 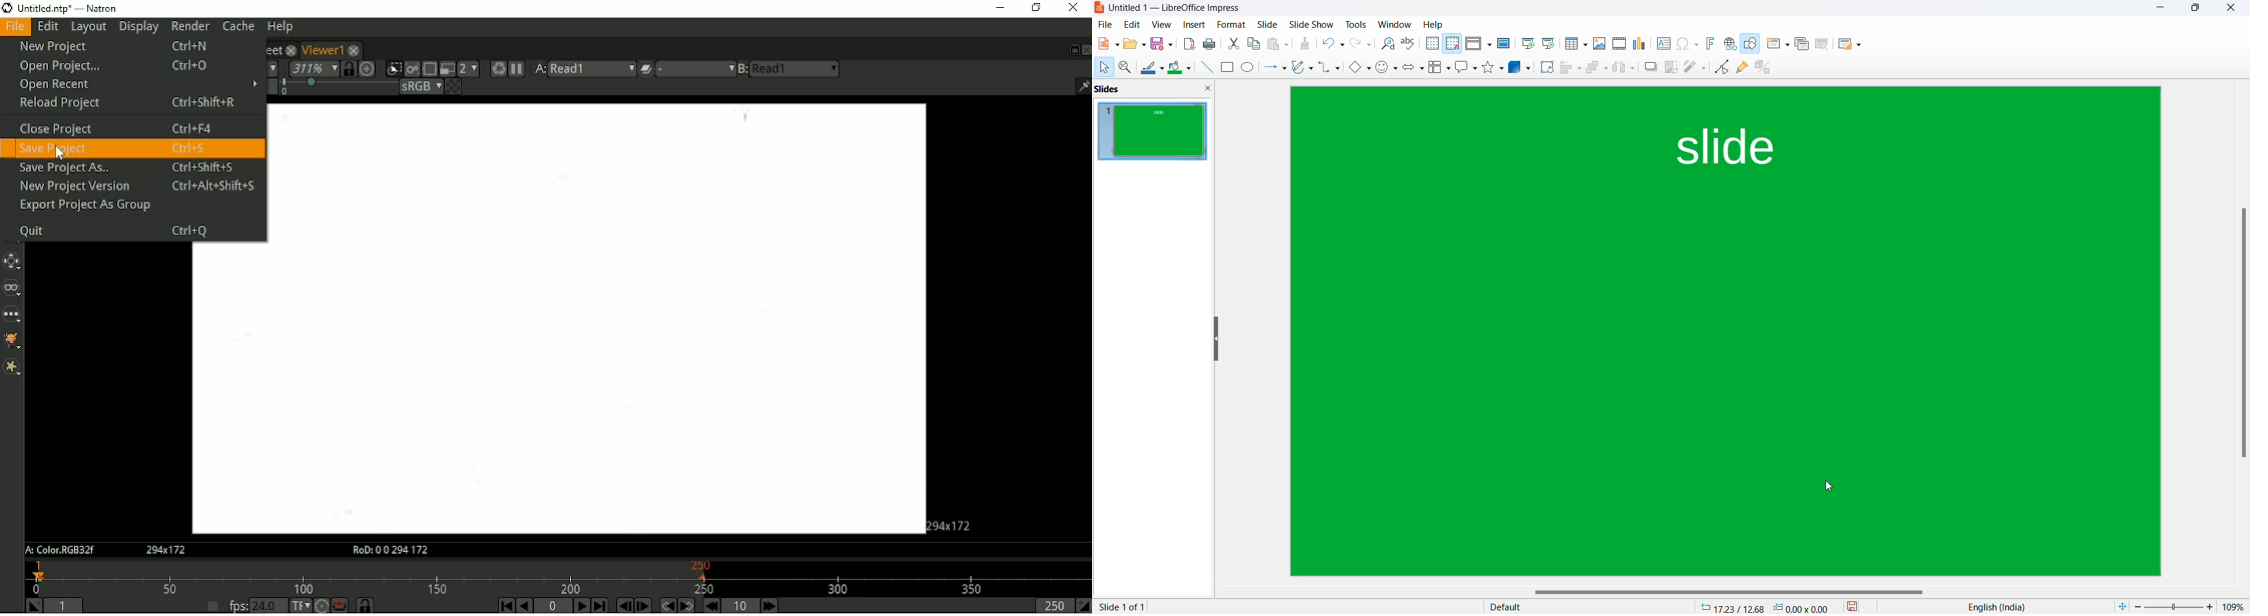 I want to click on clone formatting, so click(x=1304, y=45).